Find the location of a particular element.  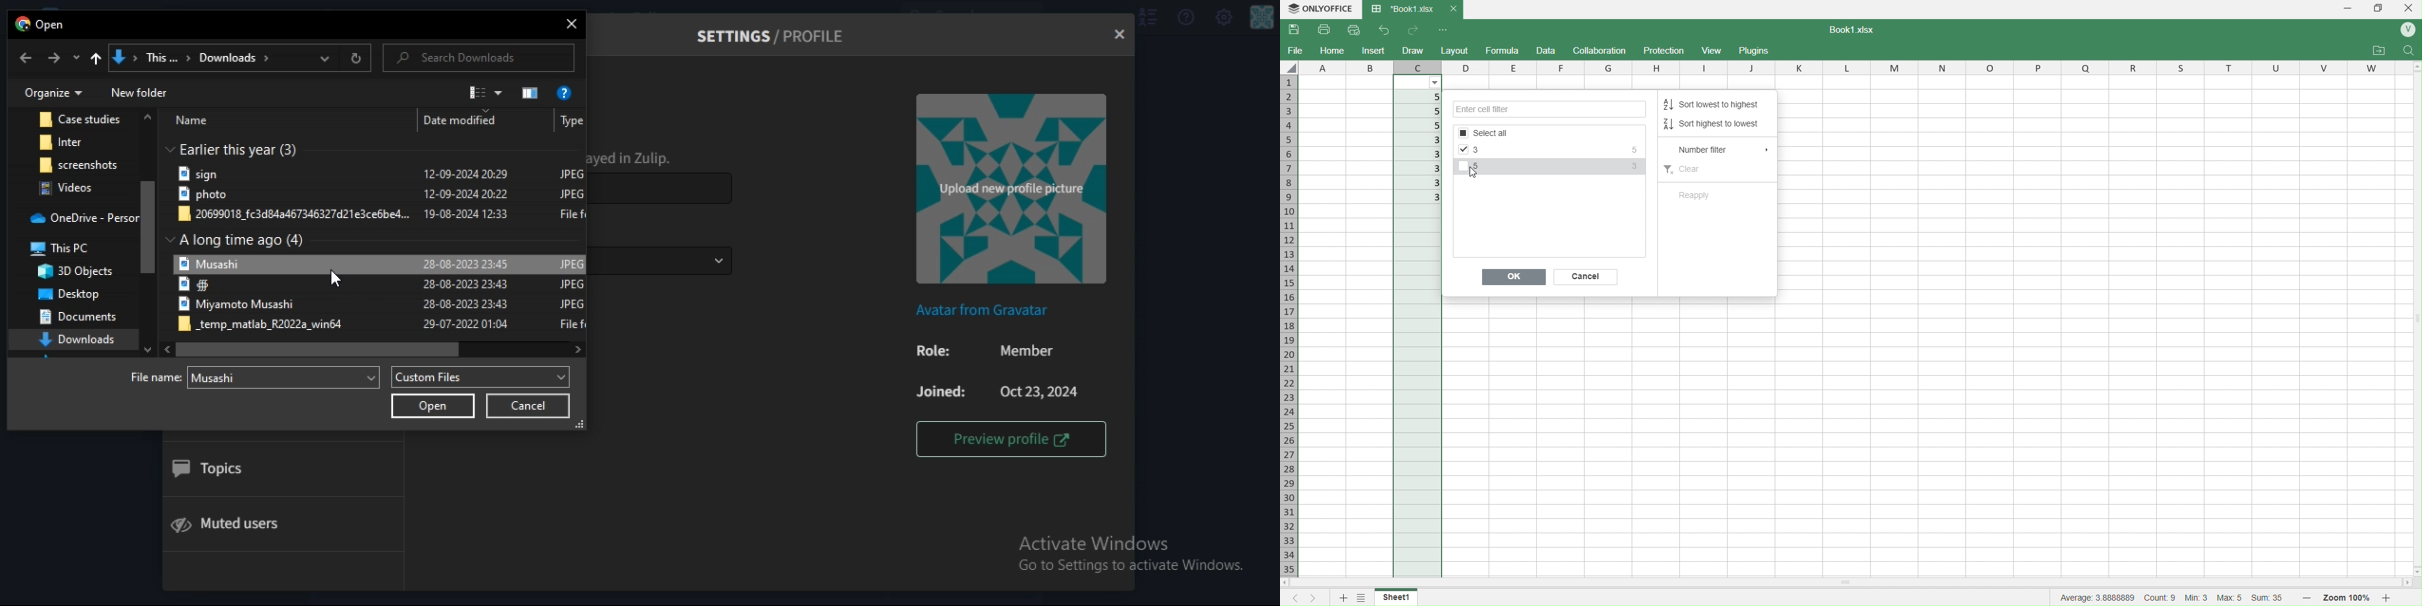

icon is located at coordinates (94, 61).